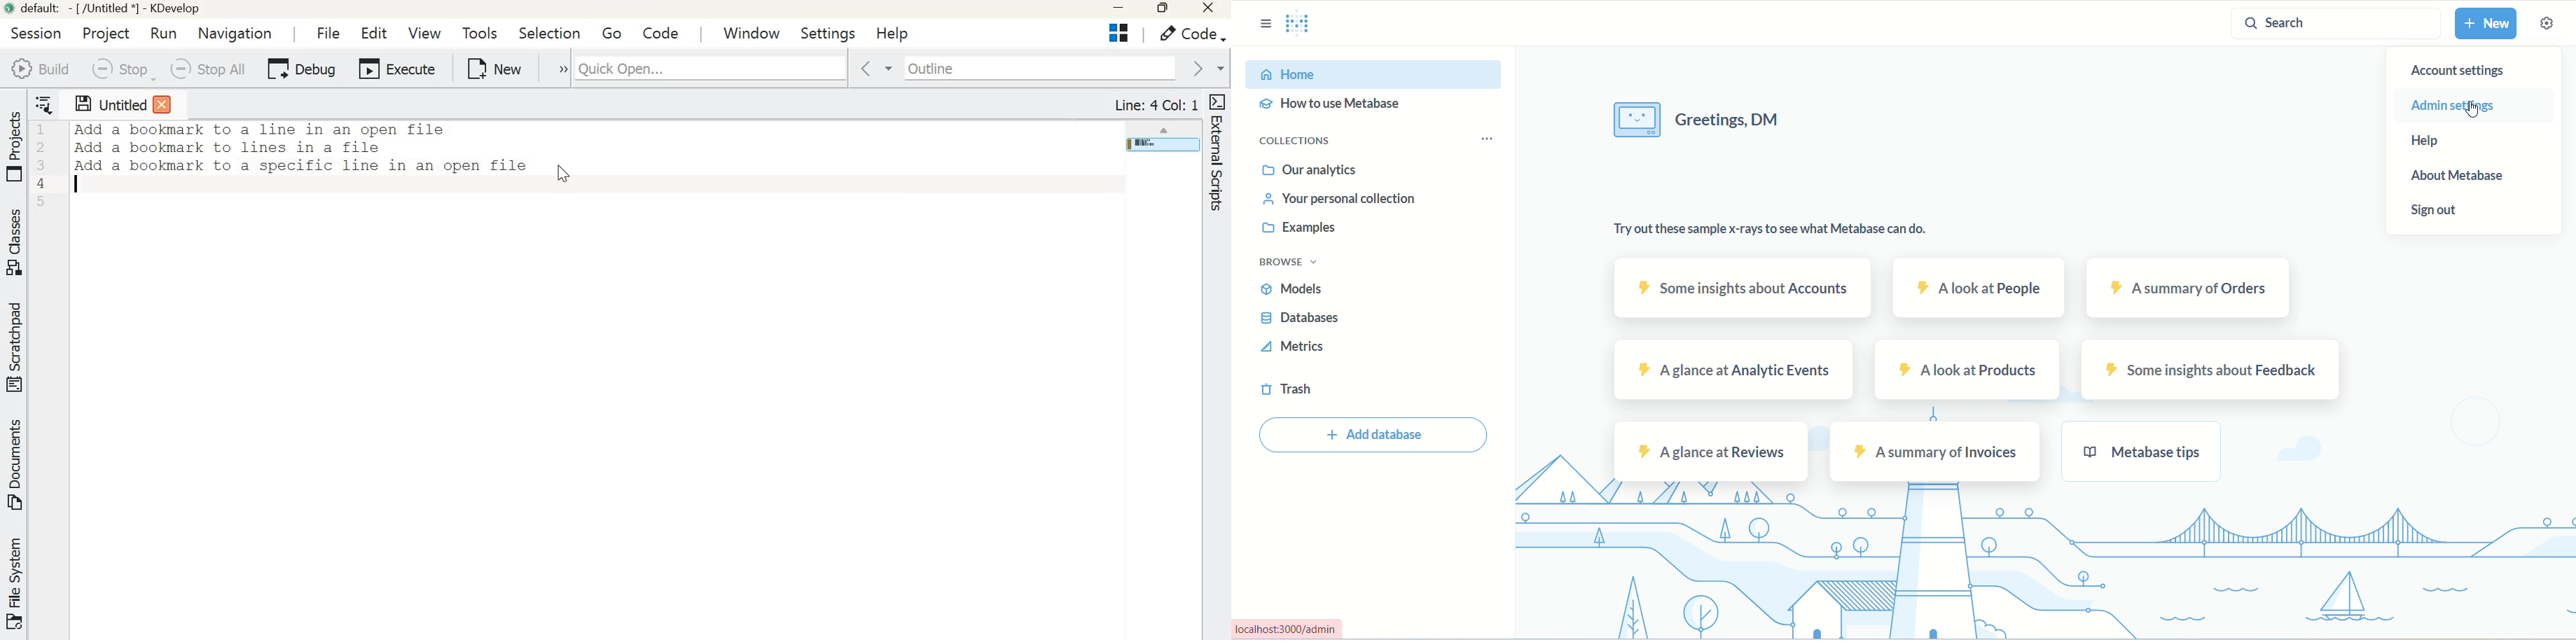  What do you see at coordinates (1348, 197) in the screenshot?
I see `your personal collection` at bounding box center [1348, 197].